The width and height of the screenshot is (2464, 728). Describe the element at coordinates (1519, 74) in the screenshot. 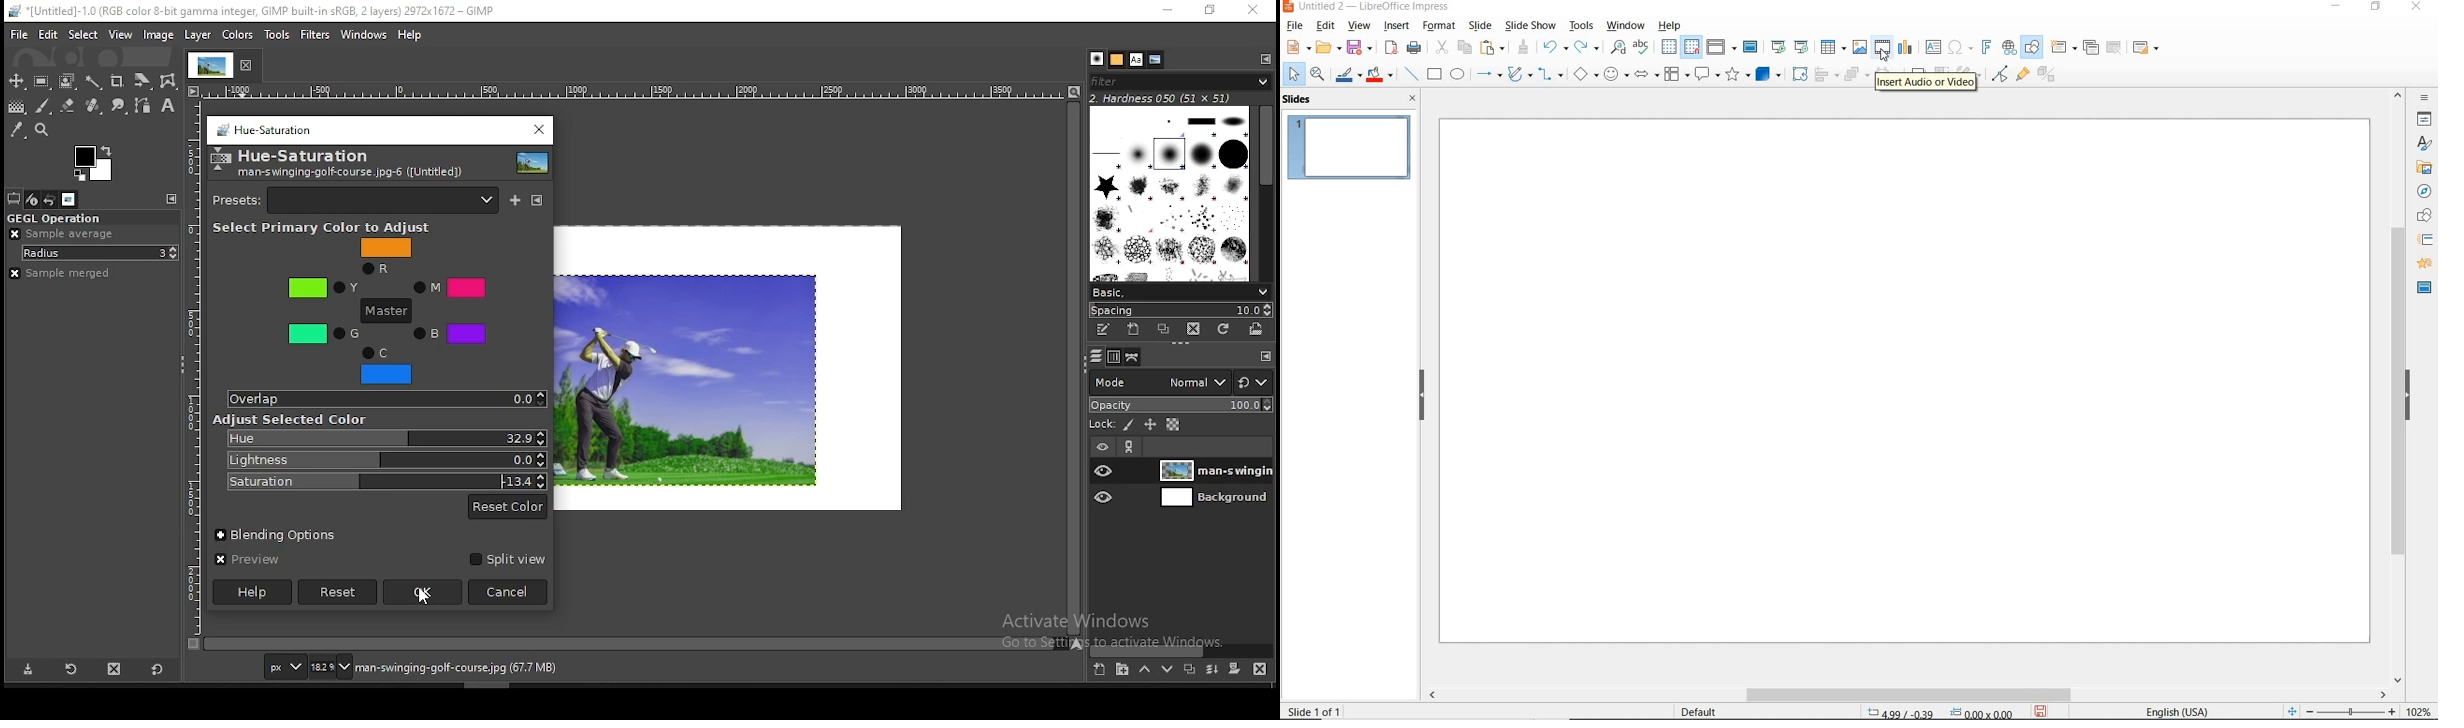

I see `CURVES AND POLYGONS` at that location.